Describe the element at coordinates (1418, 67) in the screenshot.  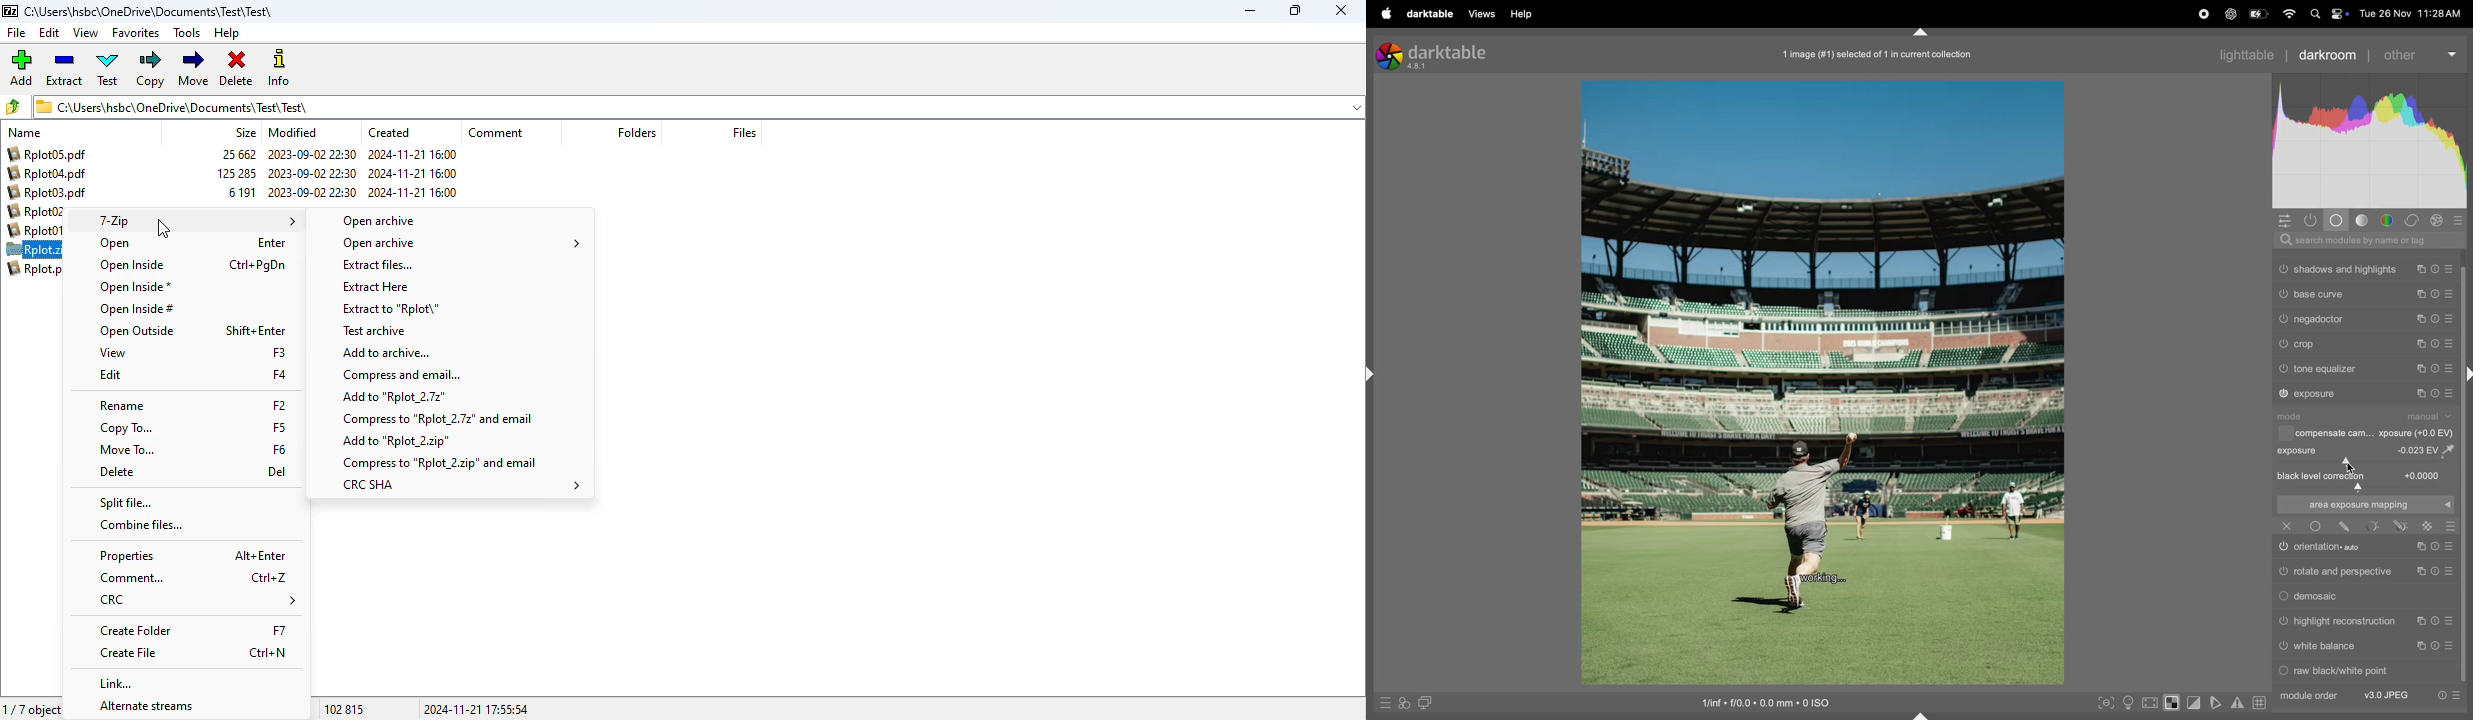
I see `version` at that location.